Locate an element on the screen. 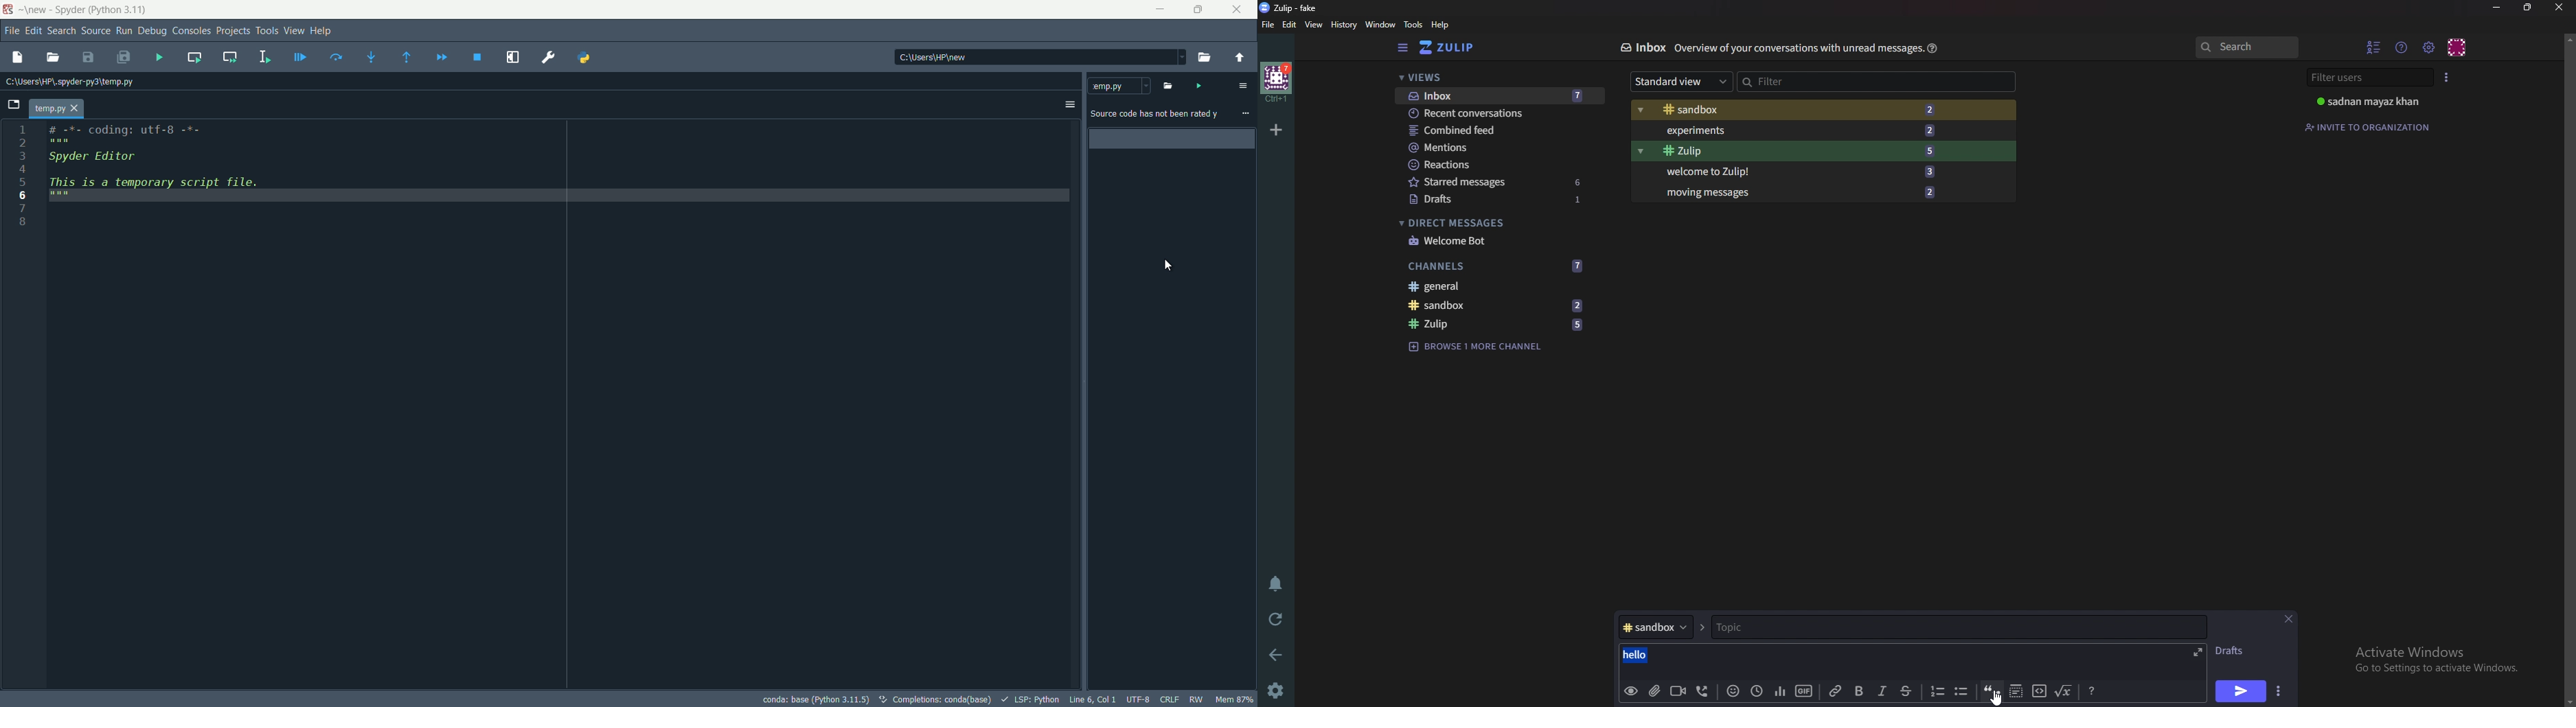 The image size is (2576, 728). file eol status is located at coordinates (1170, 698).